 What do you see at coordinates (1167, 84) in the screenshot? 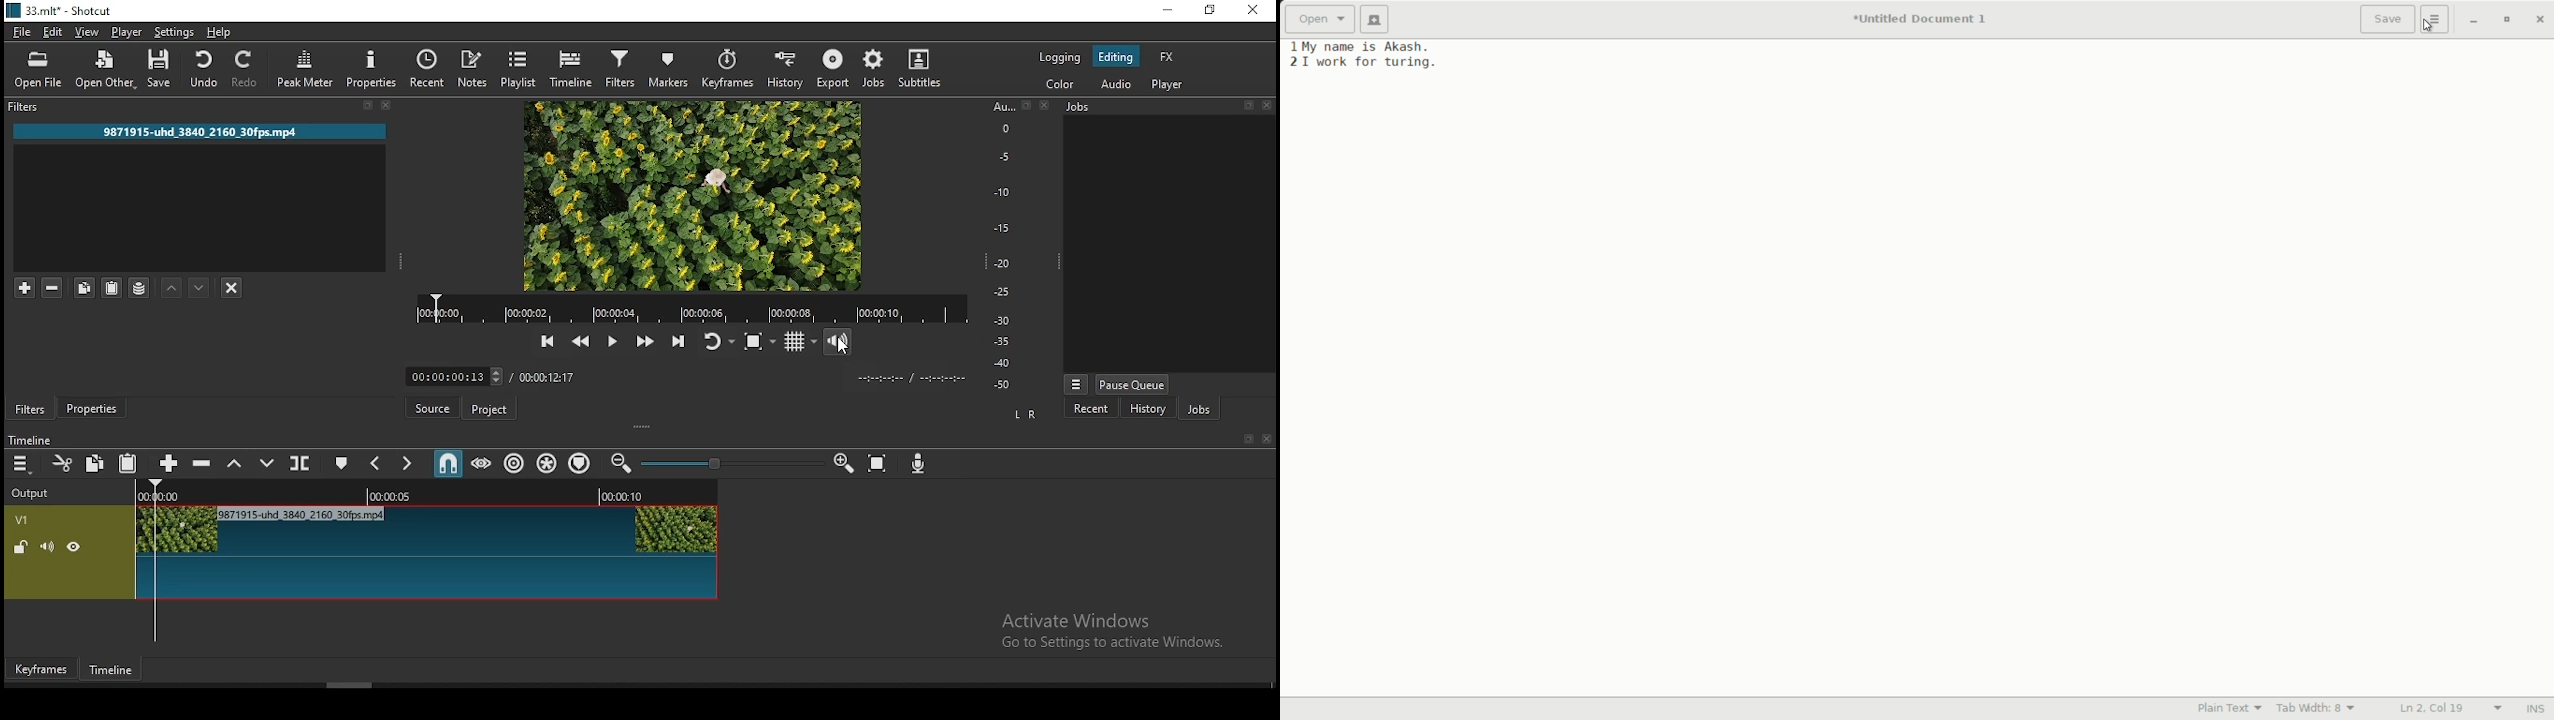
I see `player` at bounding box center [1167, 84].